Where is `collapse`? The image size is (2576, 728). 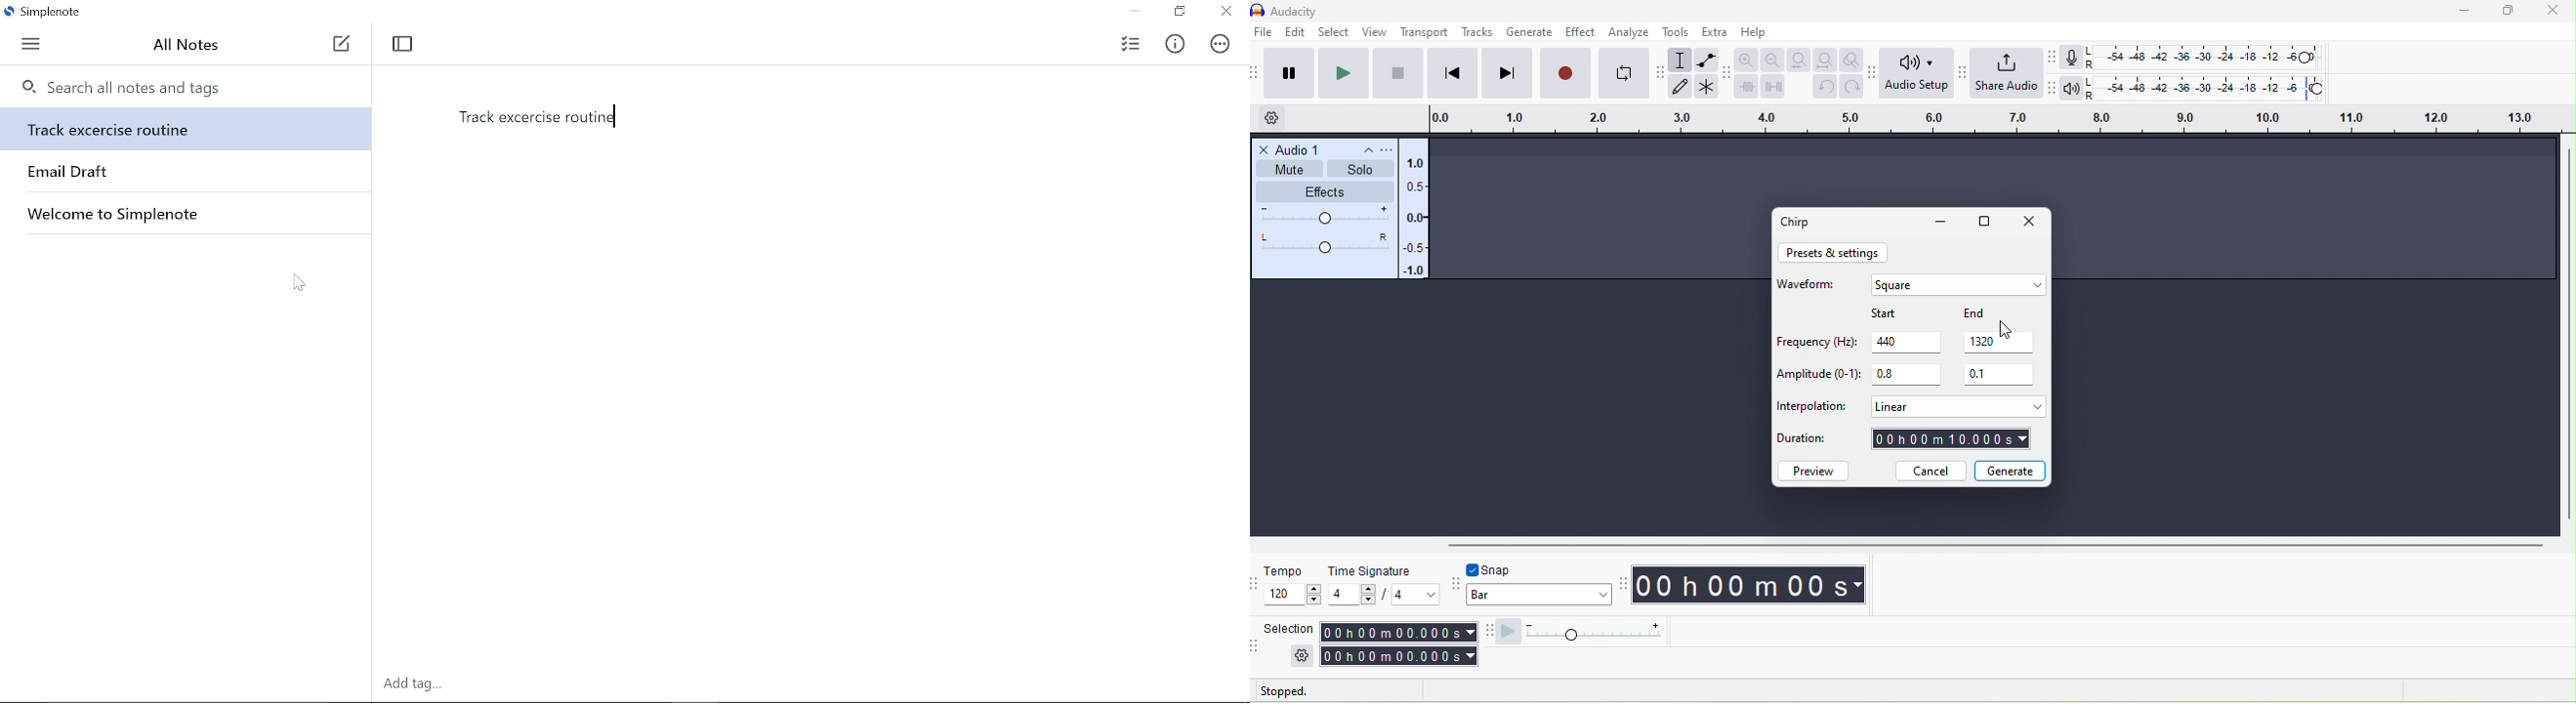 collapse is located at coordinates (1361, 150).